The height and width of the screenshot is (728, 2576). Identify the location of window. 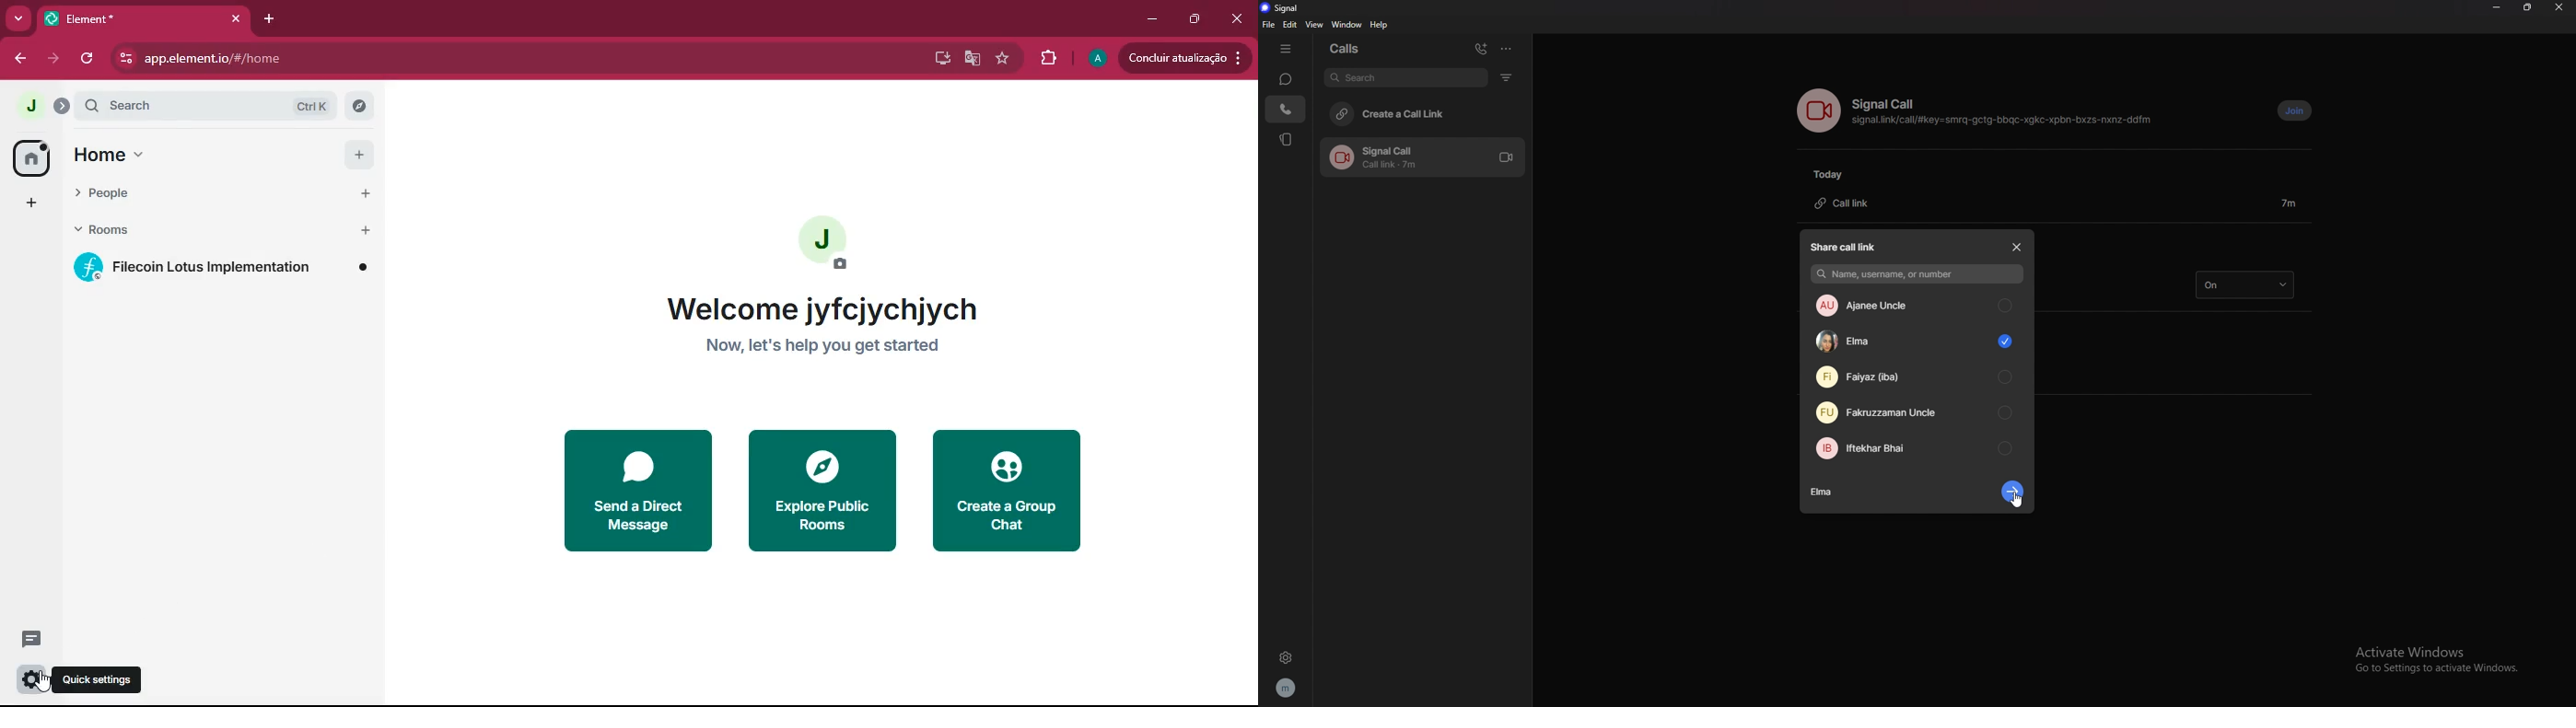
(1347, 25).